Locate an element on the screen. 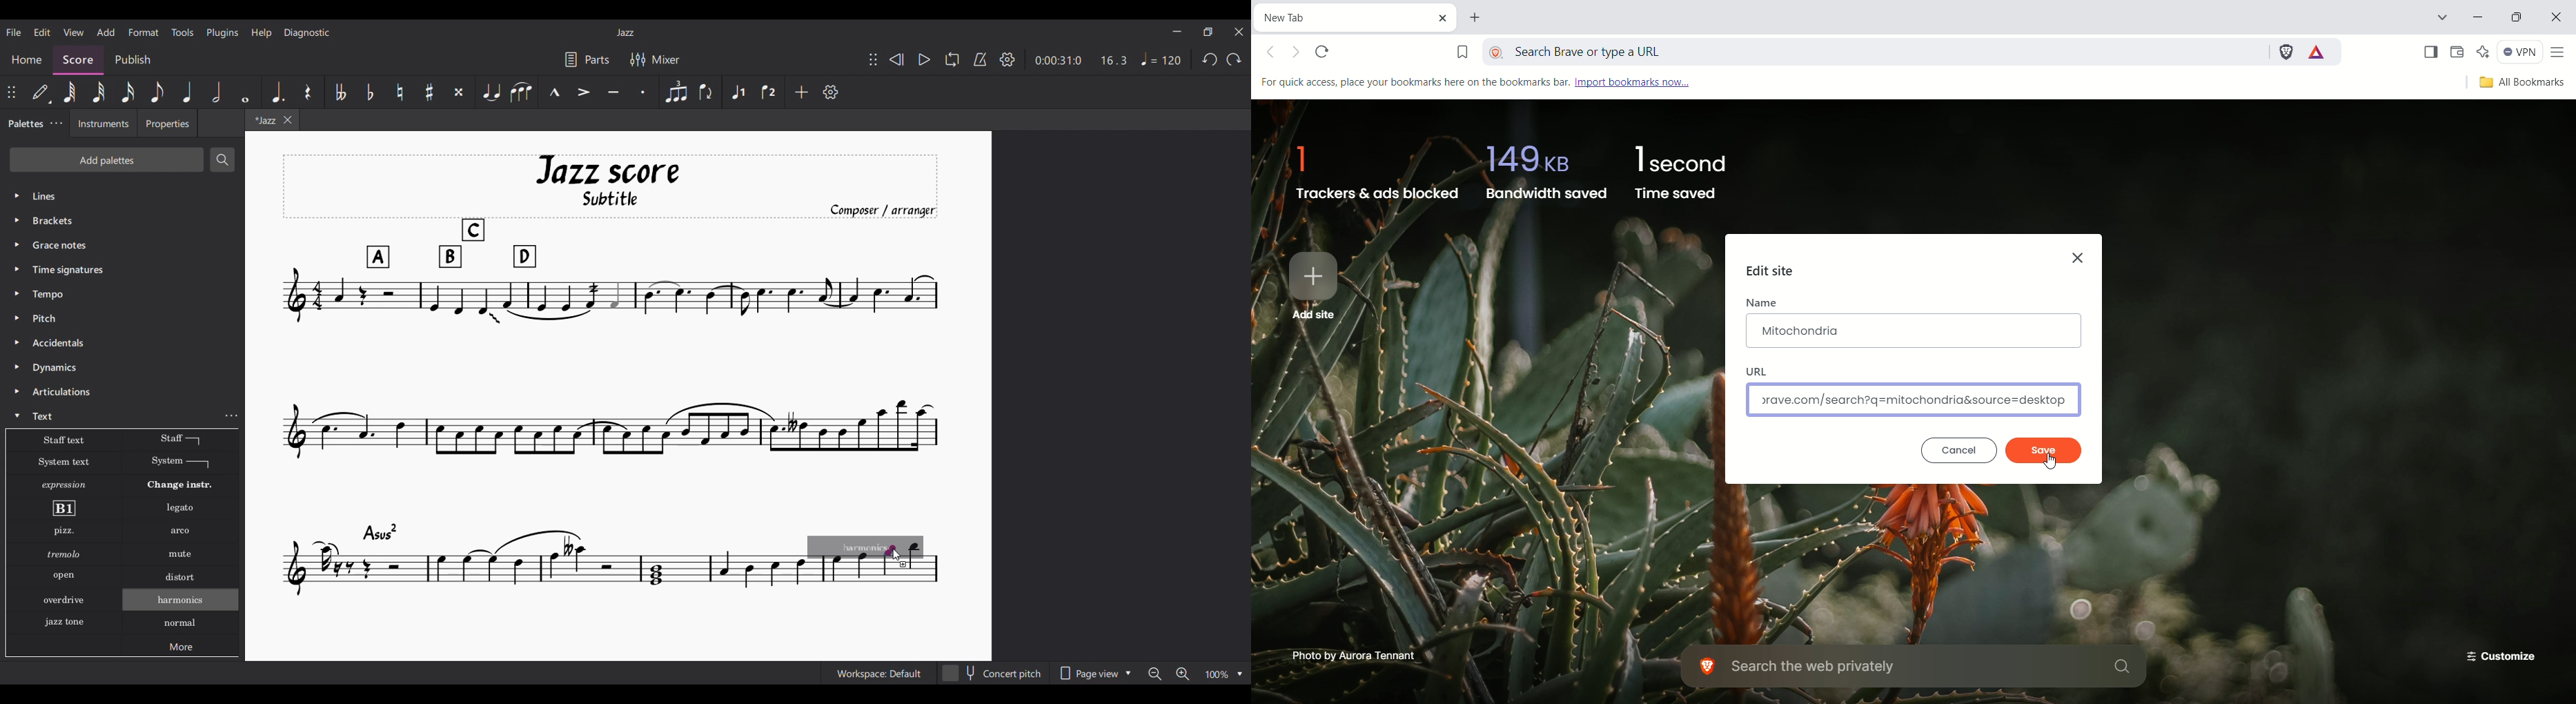 The width and height of the screenshot is (2576, 728). Articulation is located at coordinates (63, 392).